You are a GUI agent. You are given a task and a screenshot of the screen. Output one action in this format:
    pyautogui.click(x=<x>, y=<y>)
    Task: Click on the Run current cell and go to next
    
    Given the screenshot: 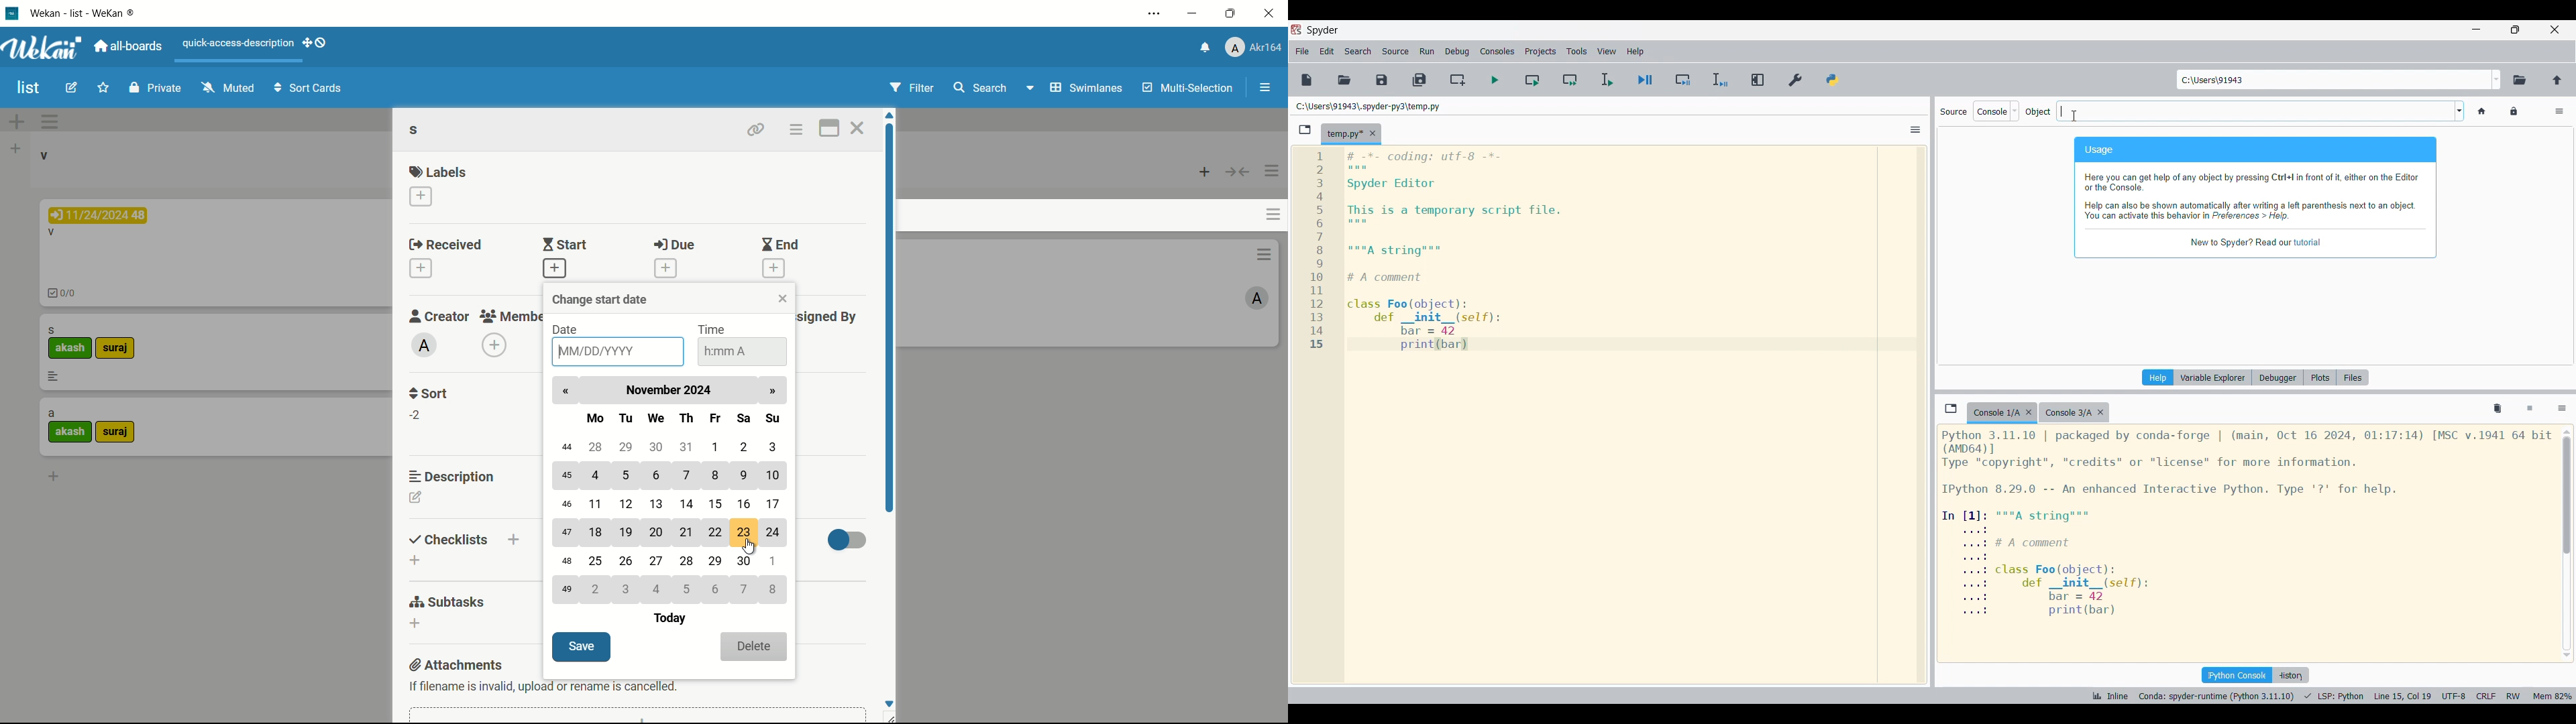 What is the action you would take?
    pyautogui.click(x=1571, y=80)
    